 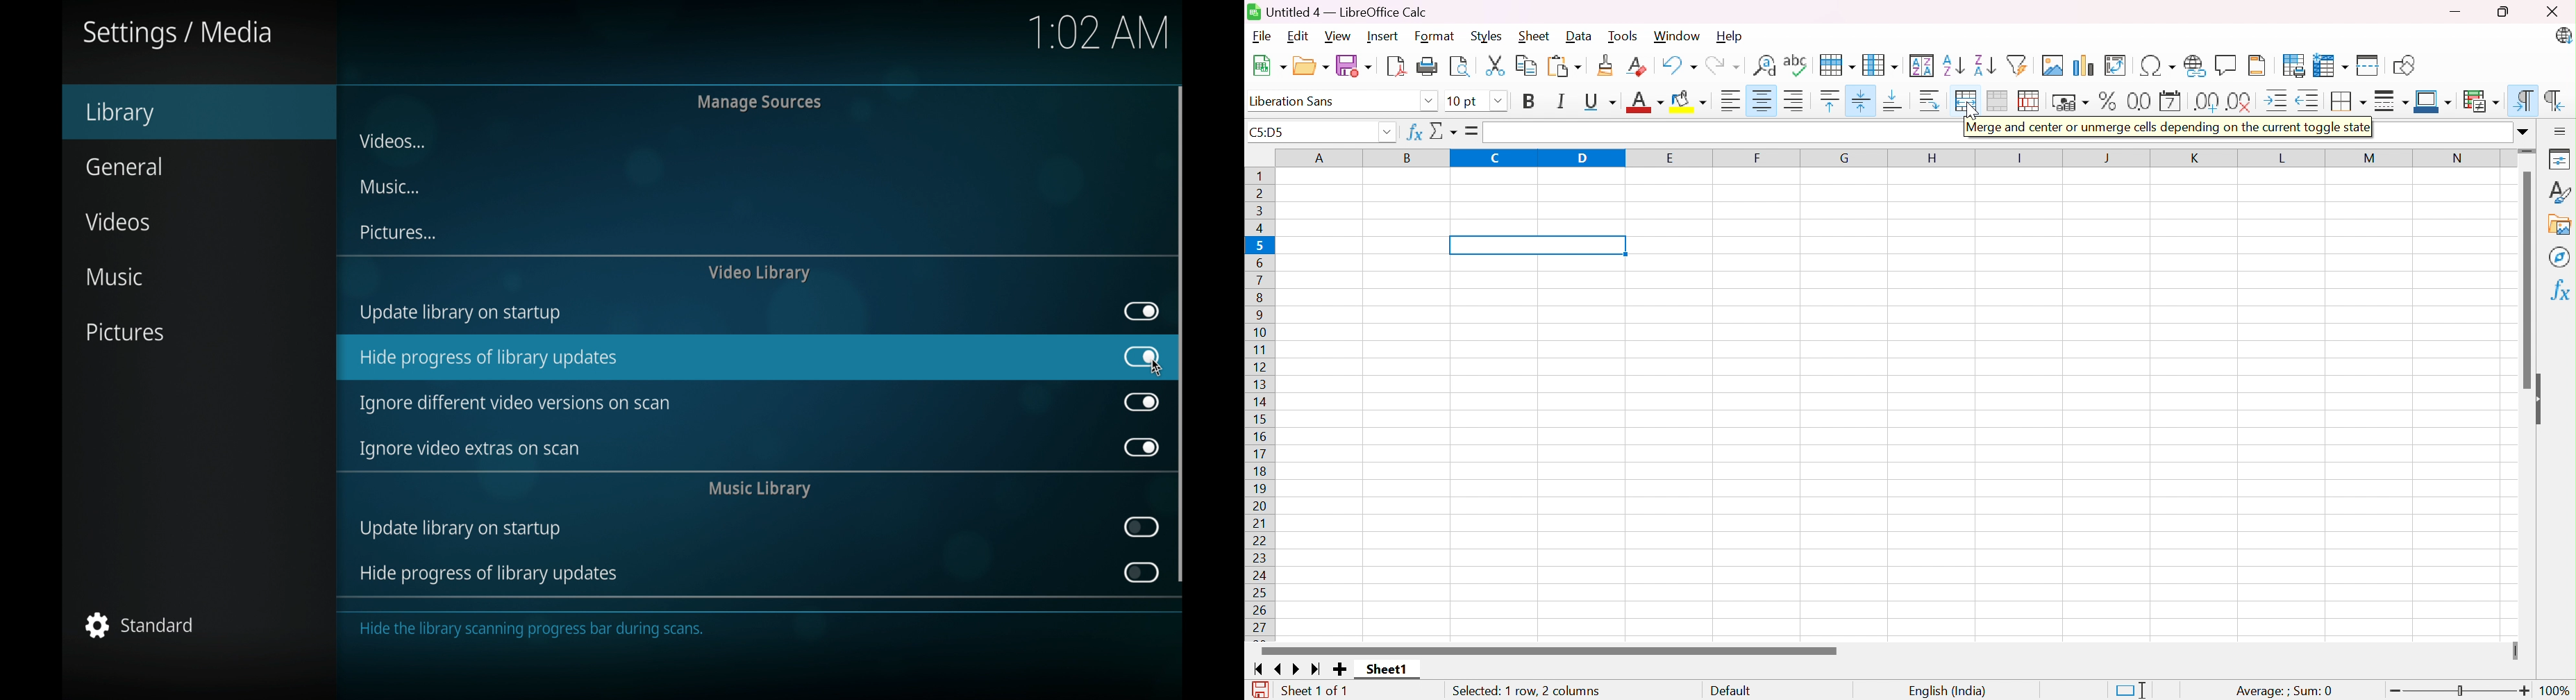 I want to click on Sort Ascending, so click(x=1954, y=63).